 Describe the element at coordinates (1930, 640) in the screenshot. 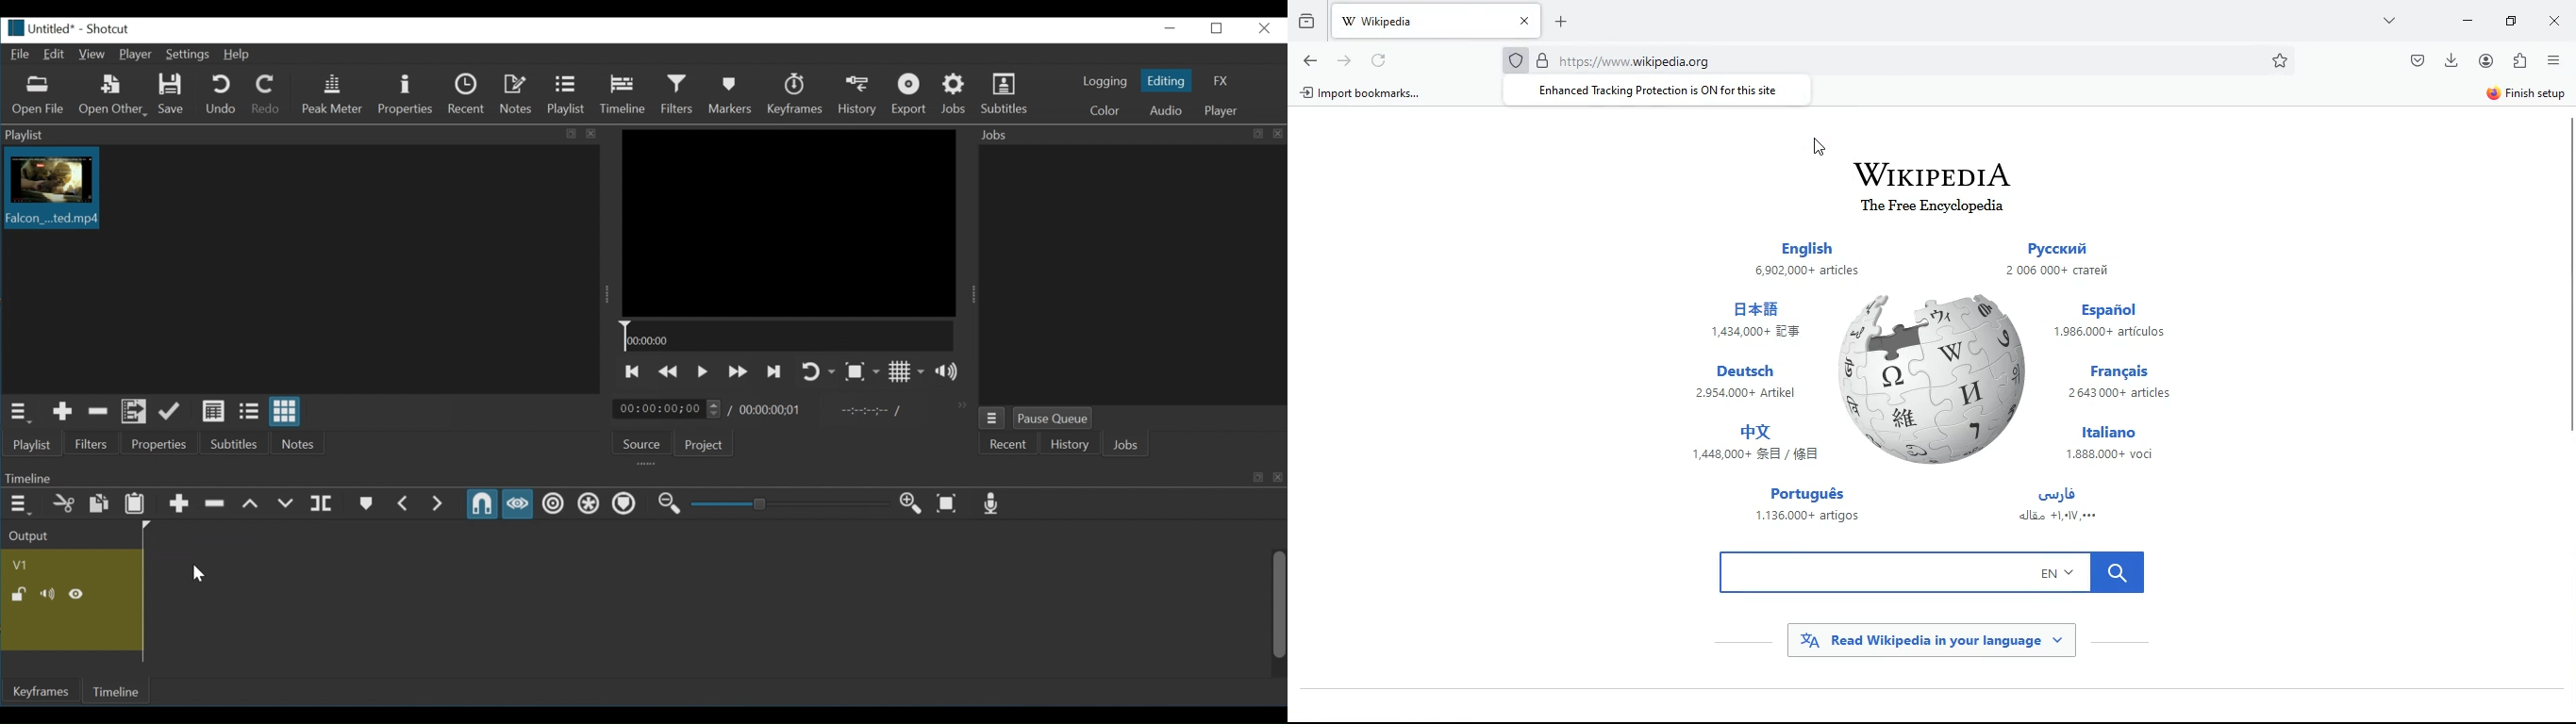

I see `read wikipedia in your language` at that location.